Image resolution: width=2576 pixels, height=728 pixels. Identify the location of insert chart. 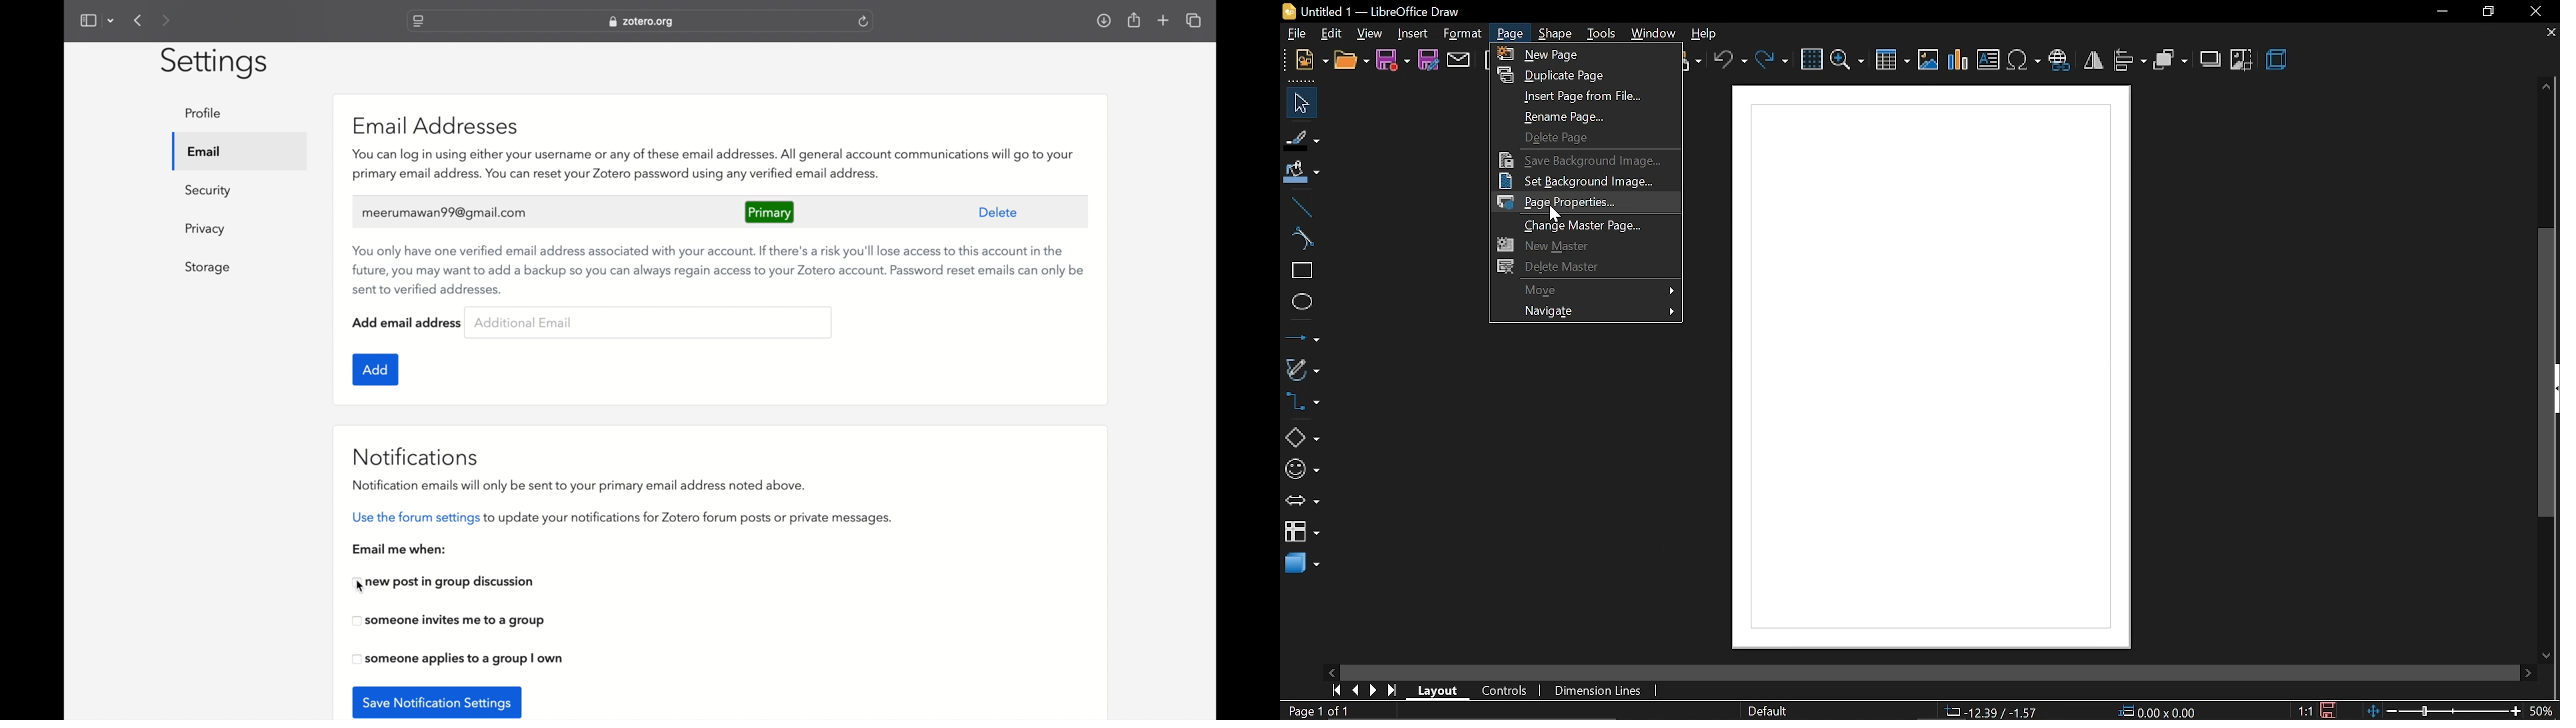
(1958, 59).